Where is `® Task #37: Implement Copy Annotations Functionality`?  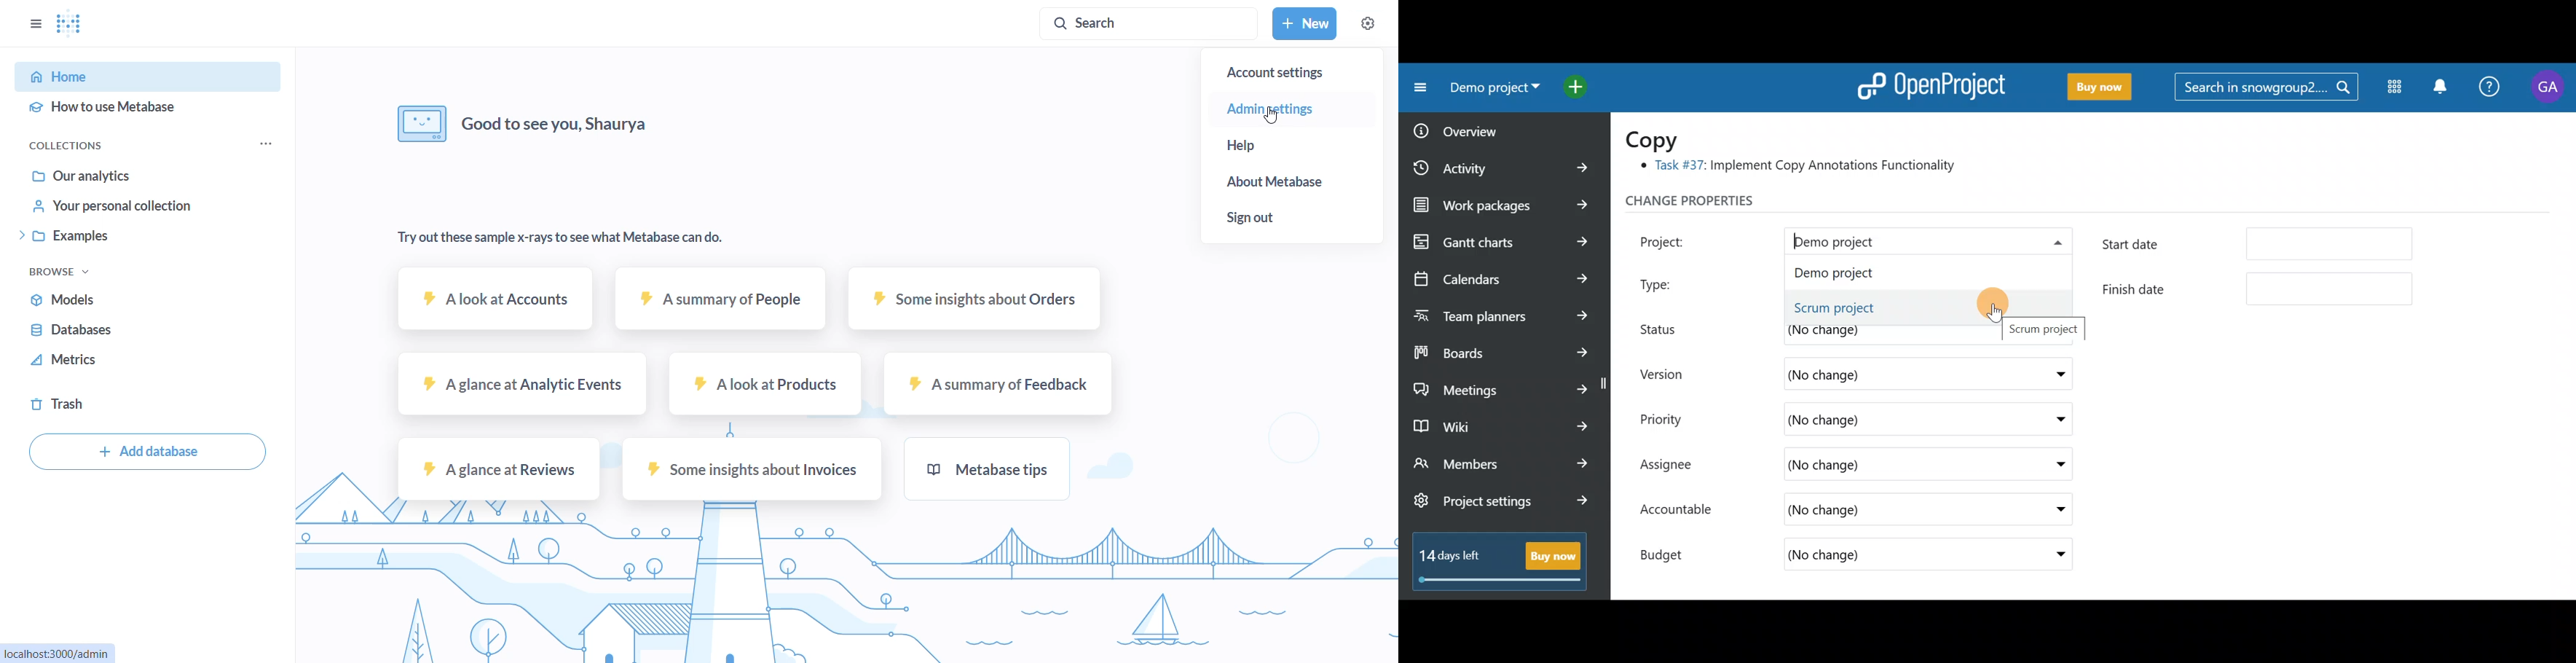
® Task #37: Implement Copy Annotations Functionality is located at coordinates (1803, 168).